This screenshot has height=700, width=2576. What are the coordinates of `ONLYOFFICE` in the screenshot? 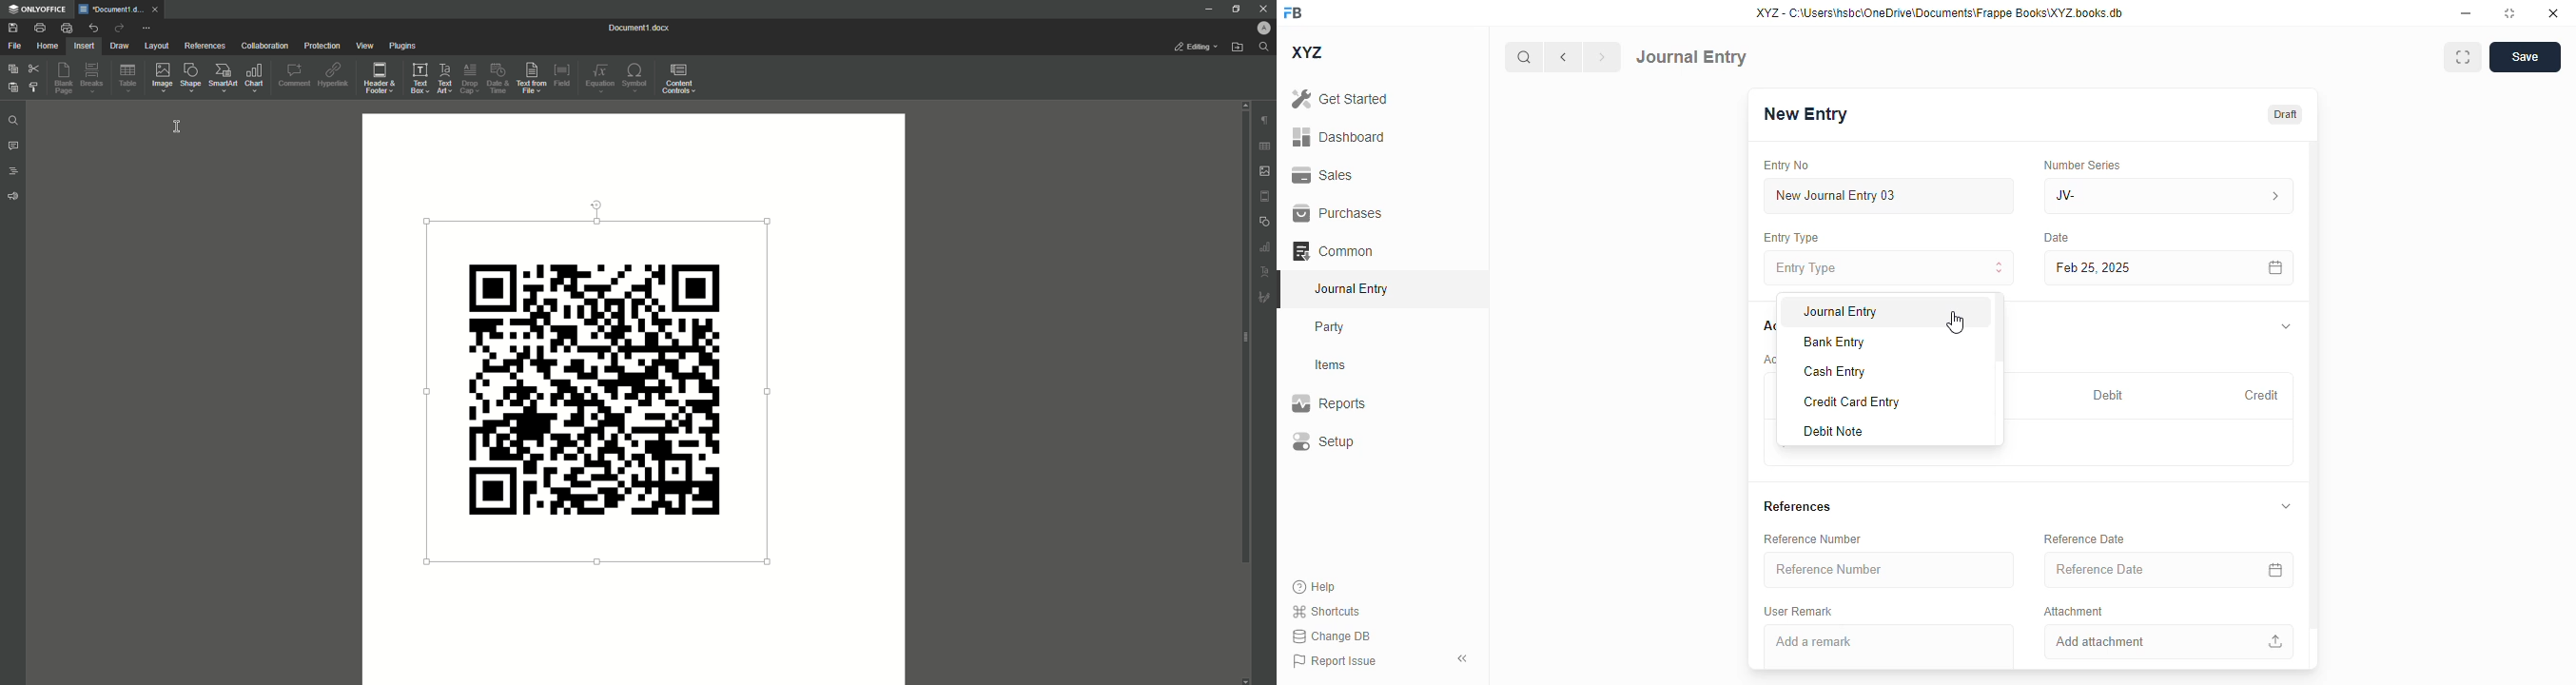 It's located at (37, 10).